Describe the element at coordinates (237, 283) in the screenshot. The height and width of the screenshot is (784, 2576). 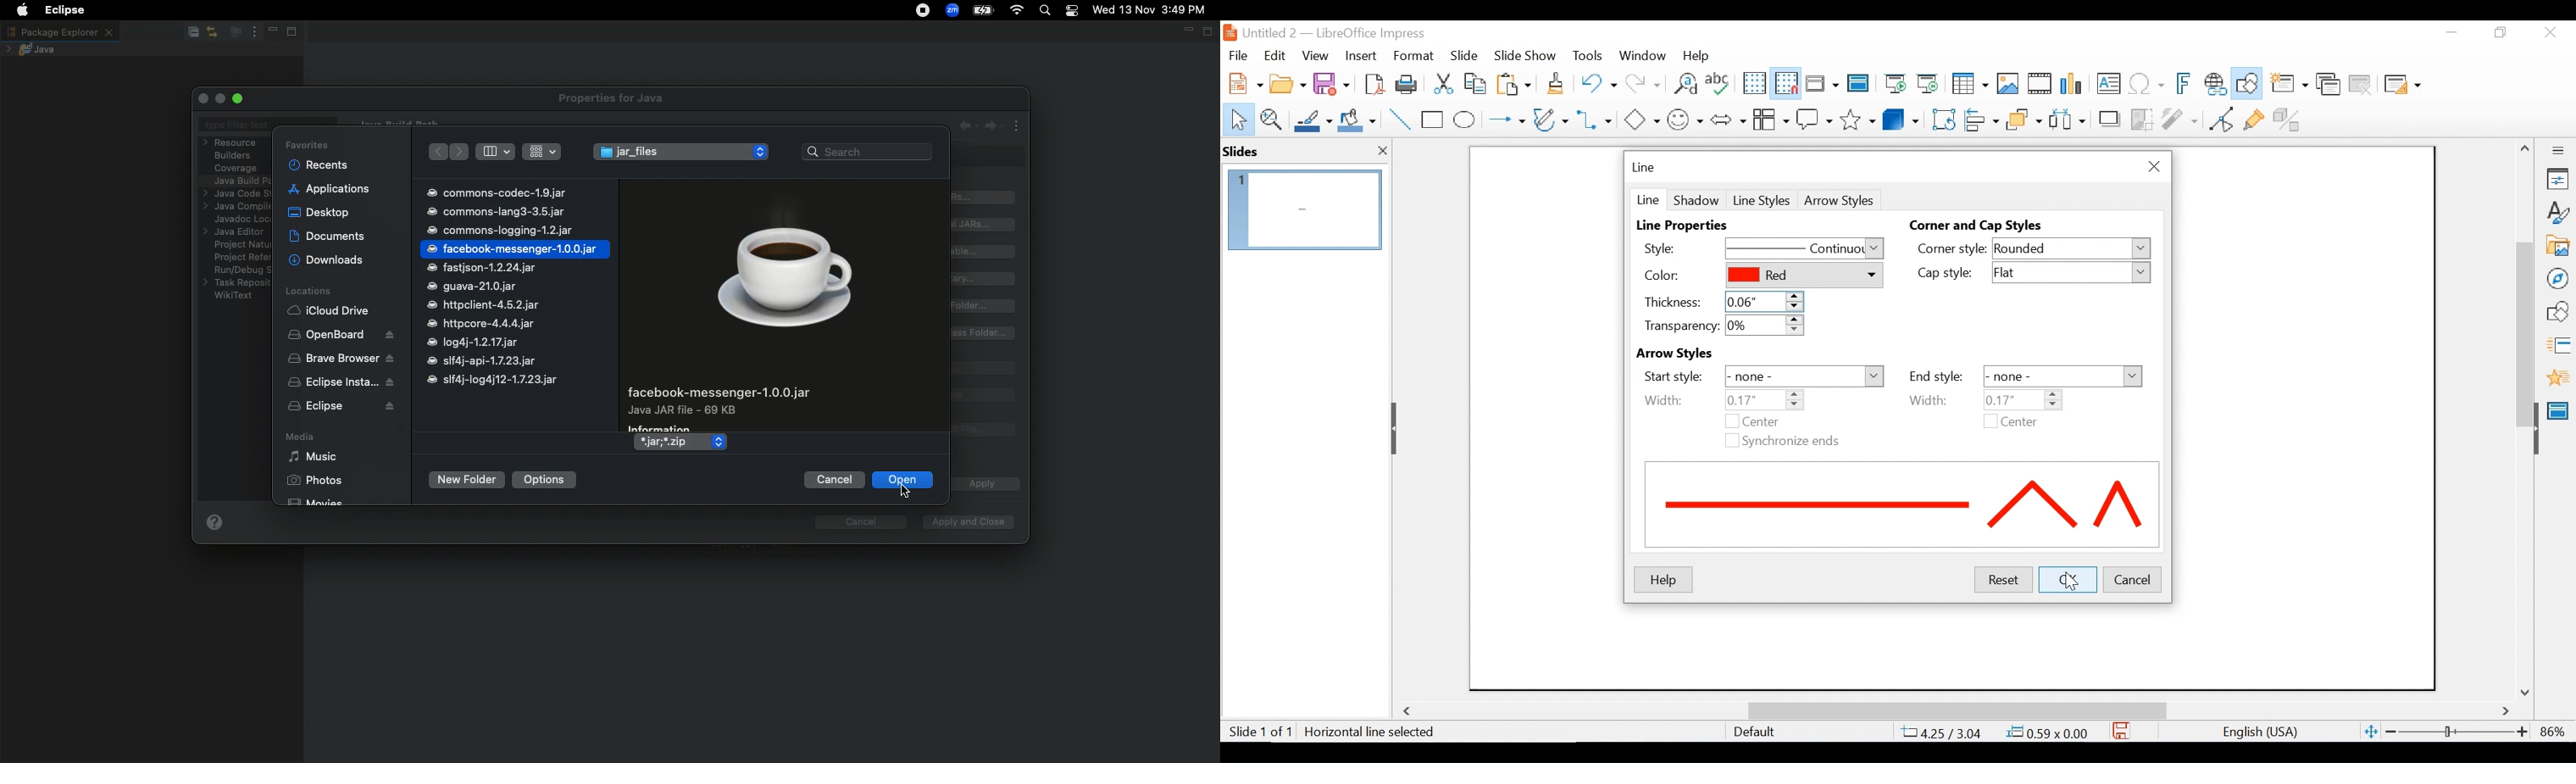
I see `Task repository` at that location.